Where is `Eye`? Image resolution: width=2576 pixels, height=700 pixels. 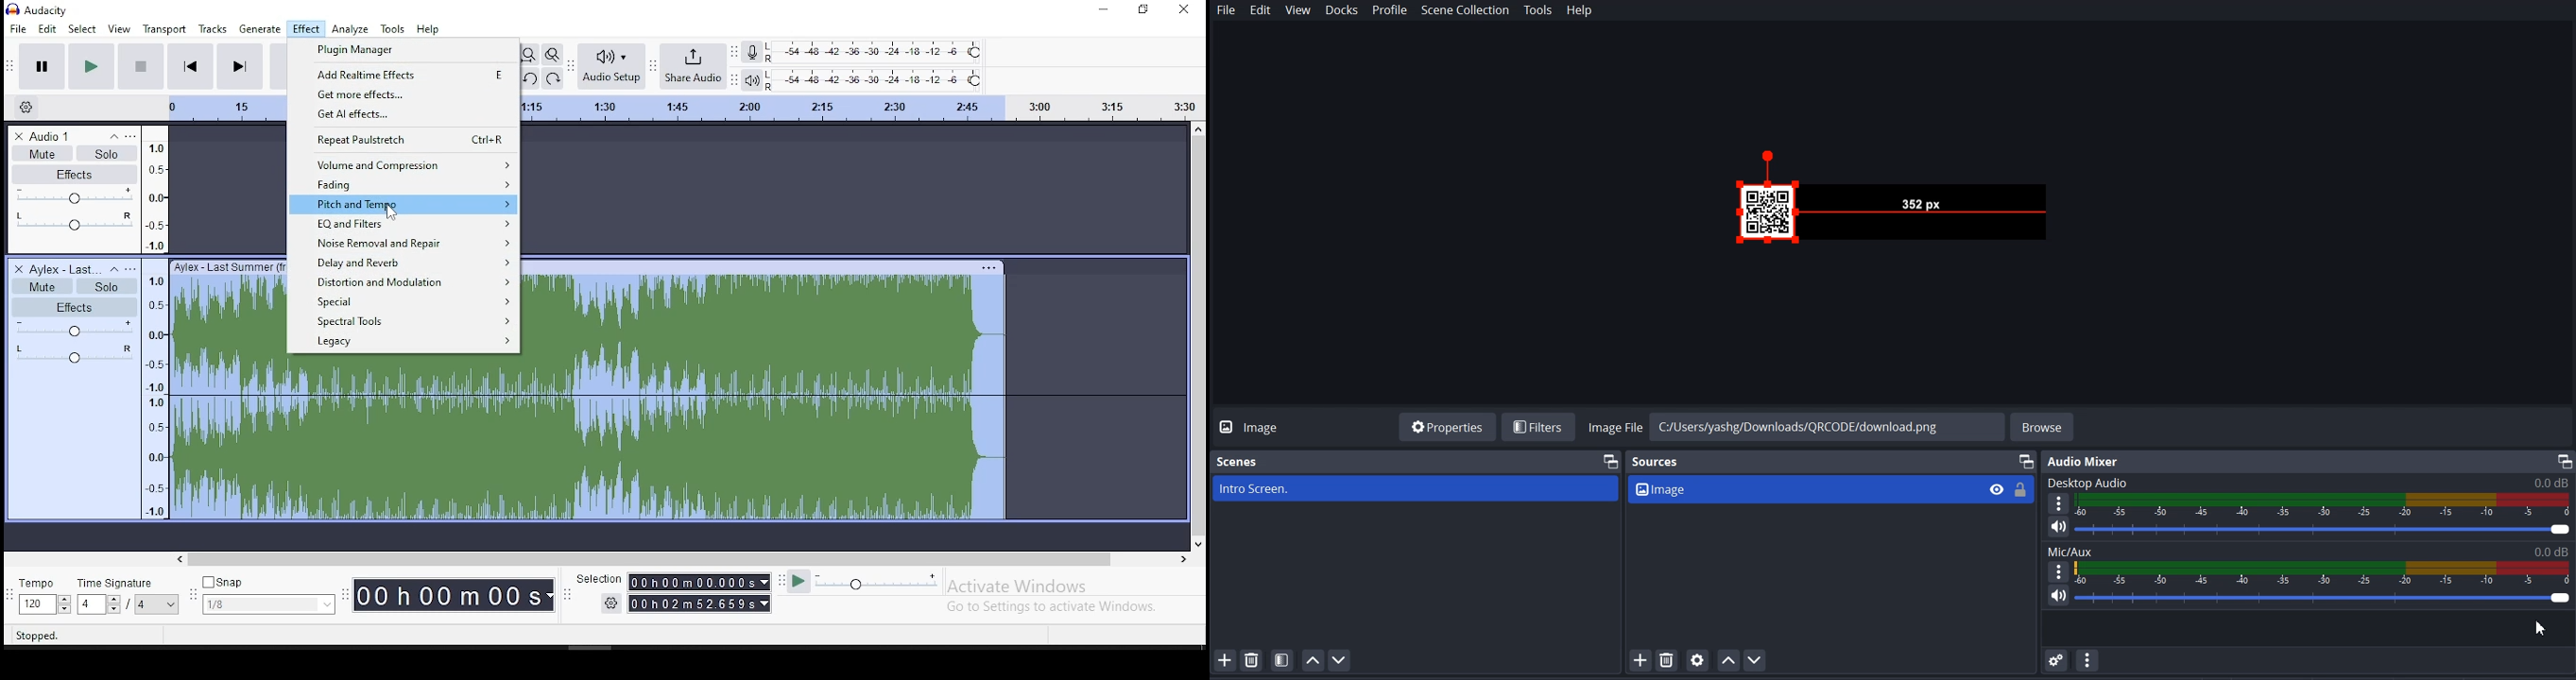
Eye is located at coordinates (1996, 489).